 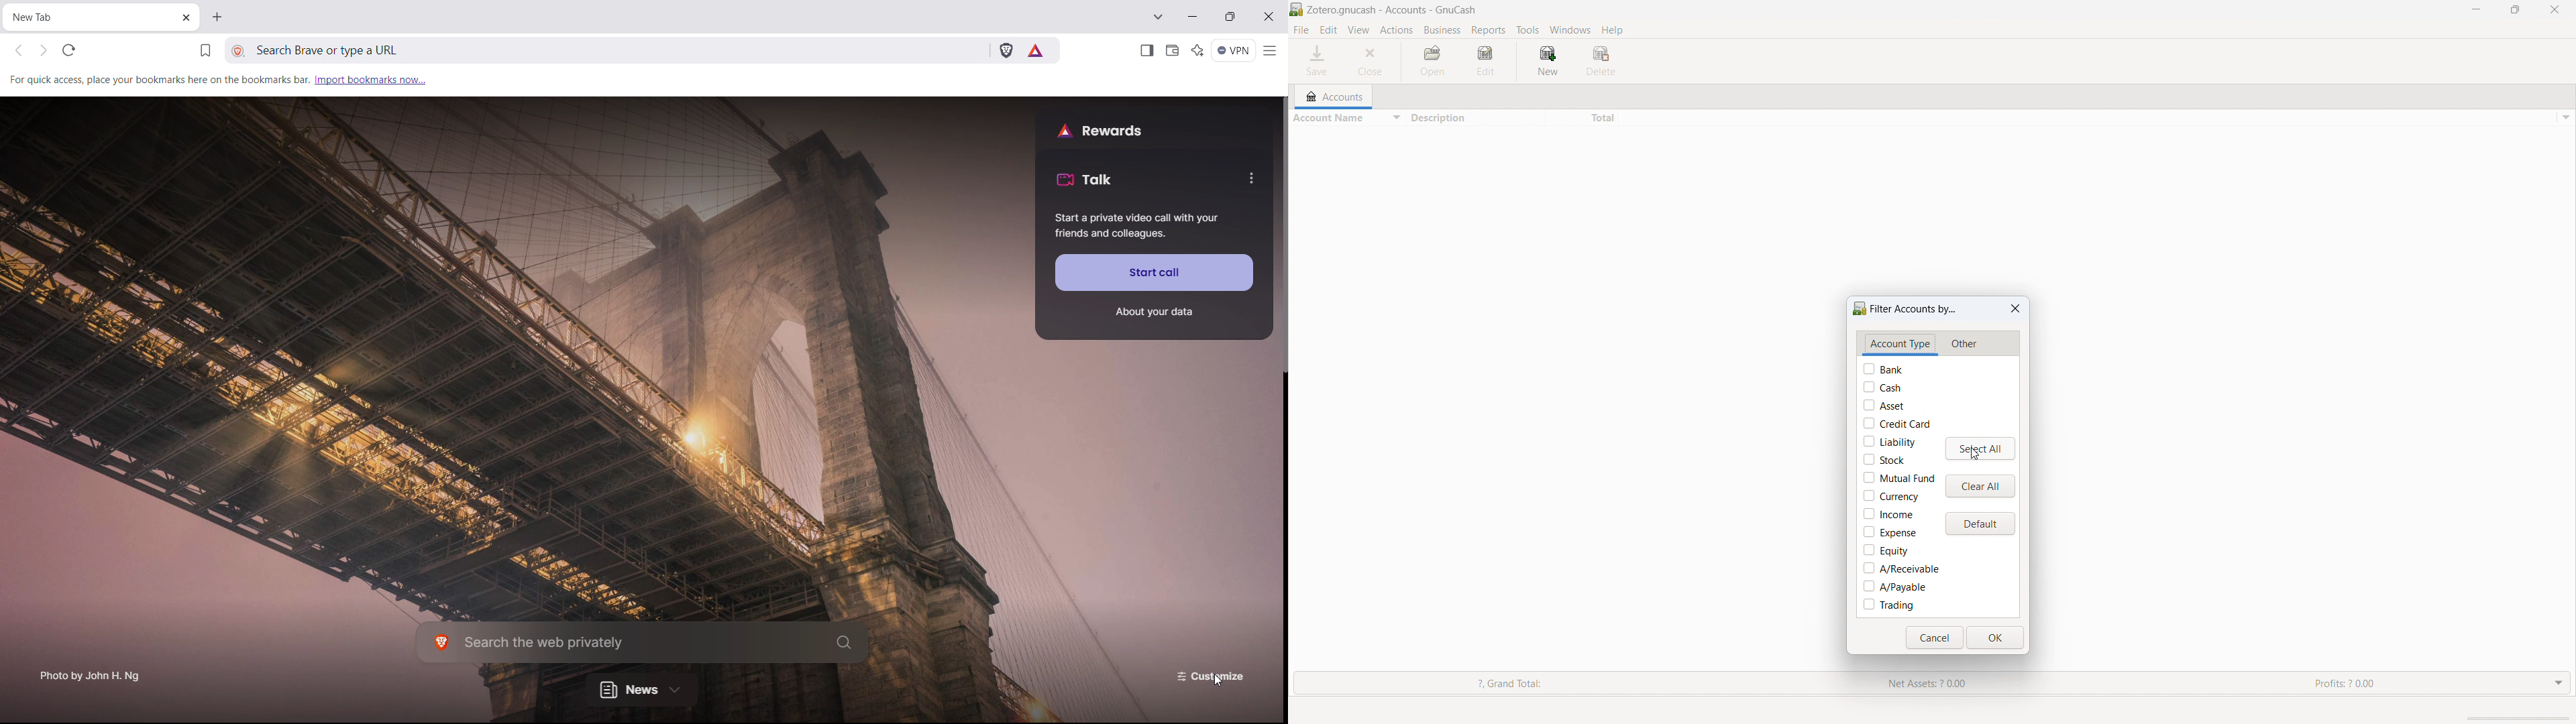 What do you see at coordinates (1933, 683) in the screenshot?
I see `Net Assets: ? 0.00` at bounding box center [1933, 683].